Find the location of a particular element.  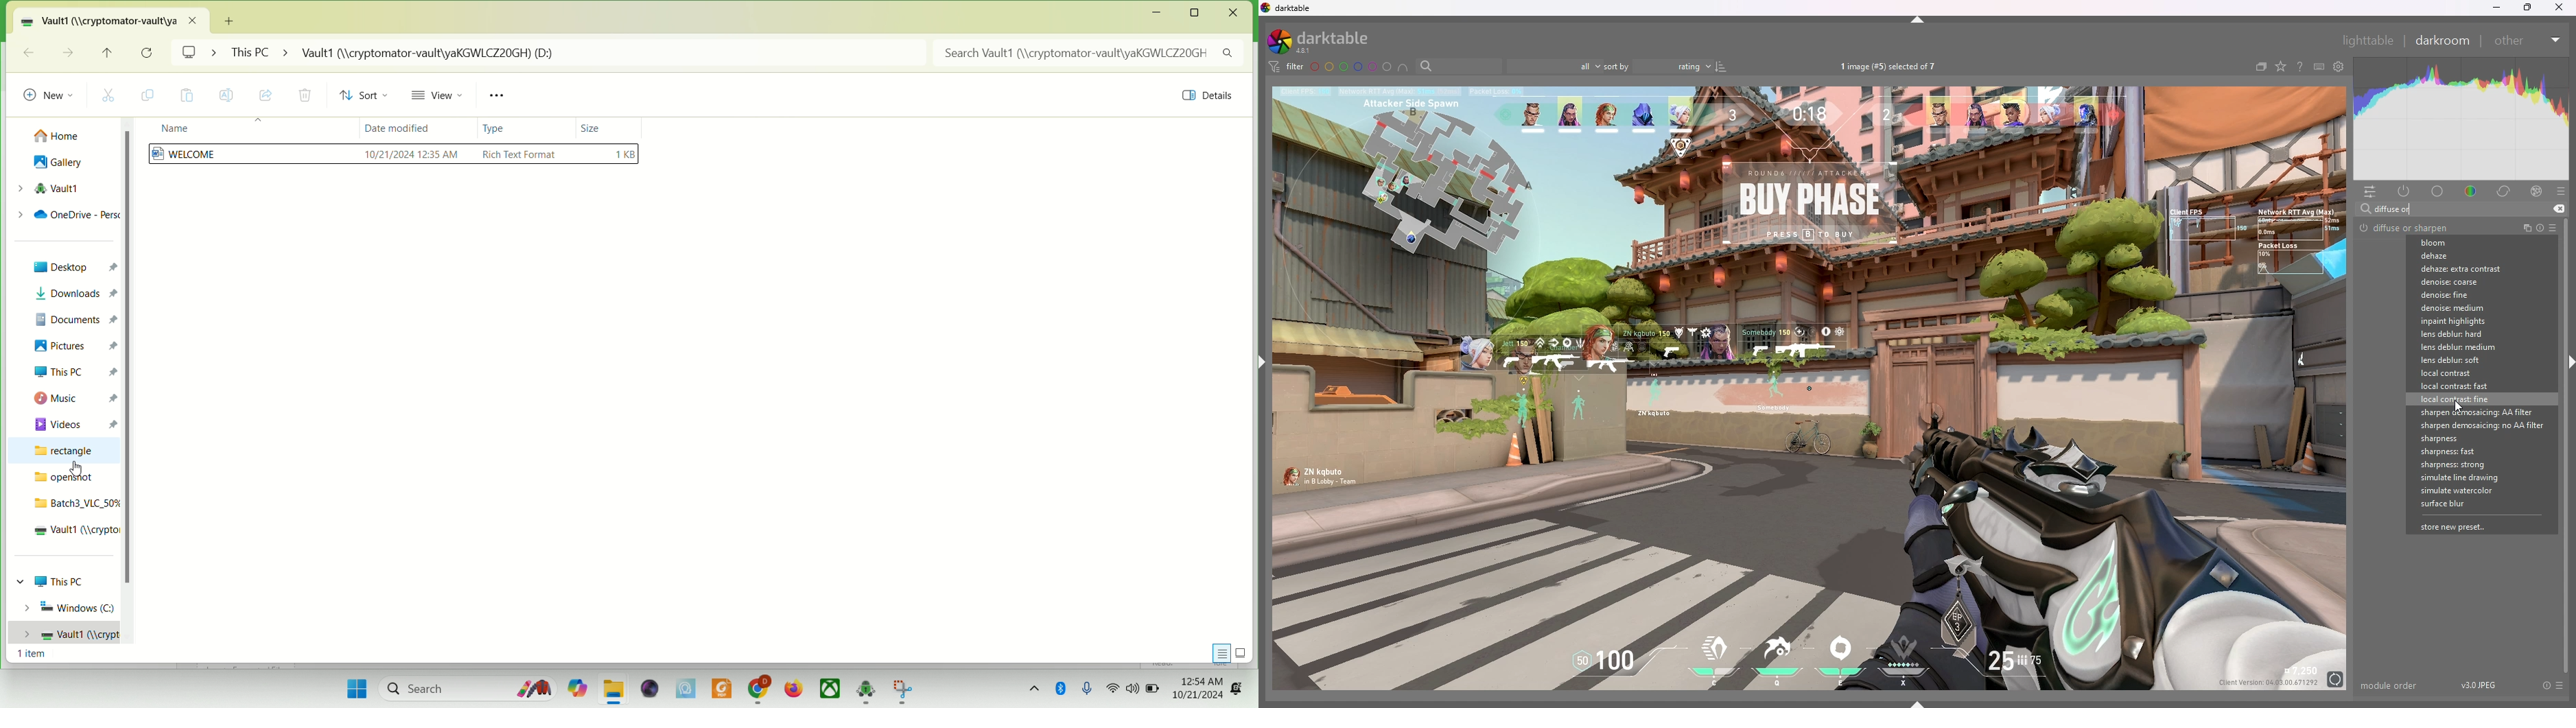

denoise fine is located at coordinates (2469, 295).